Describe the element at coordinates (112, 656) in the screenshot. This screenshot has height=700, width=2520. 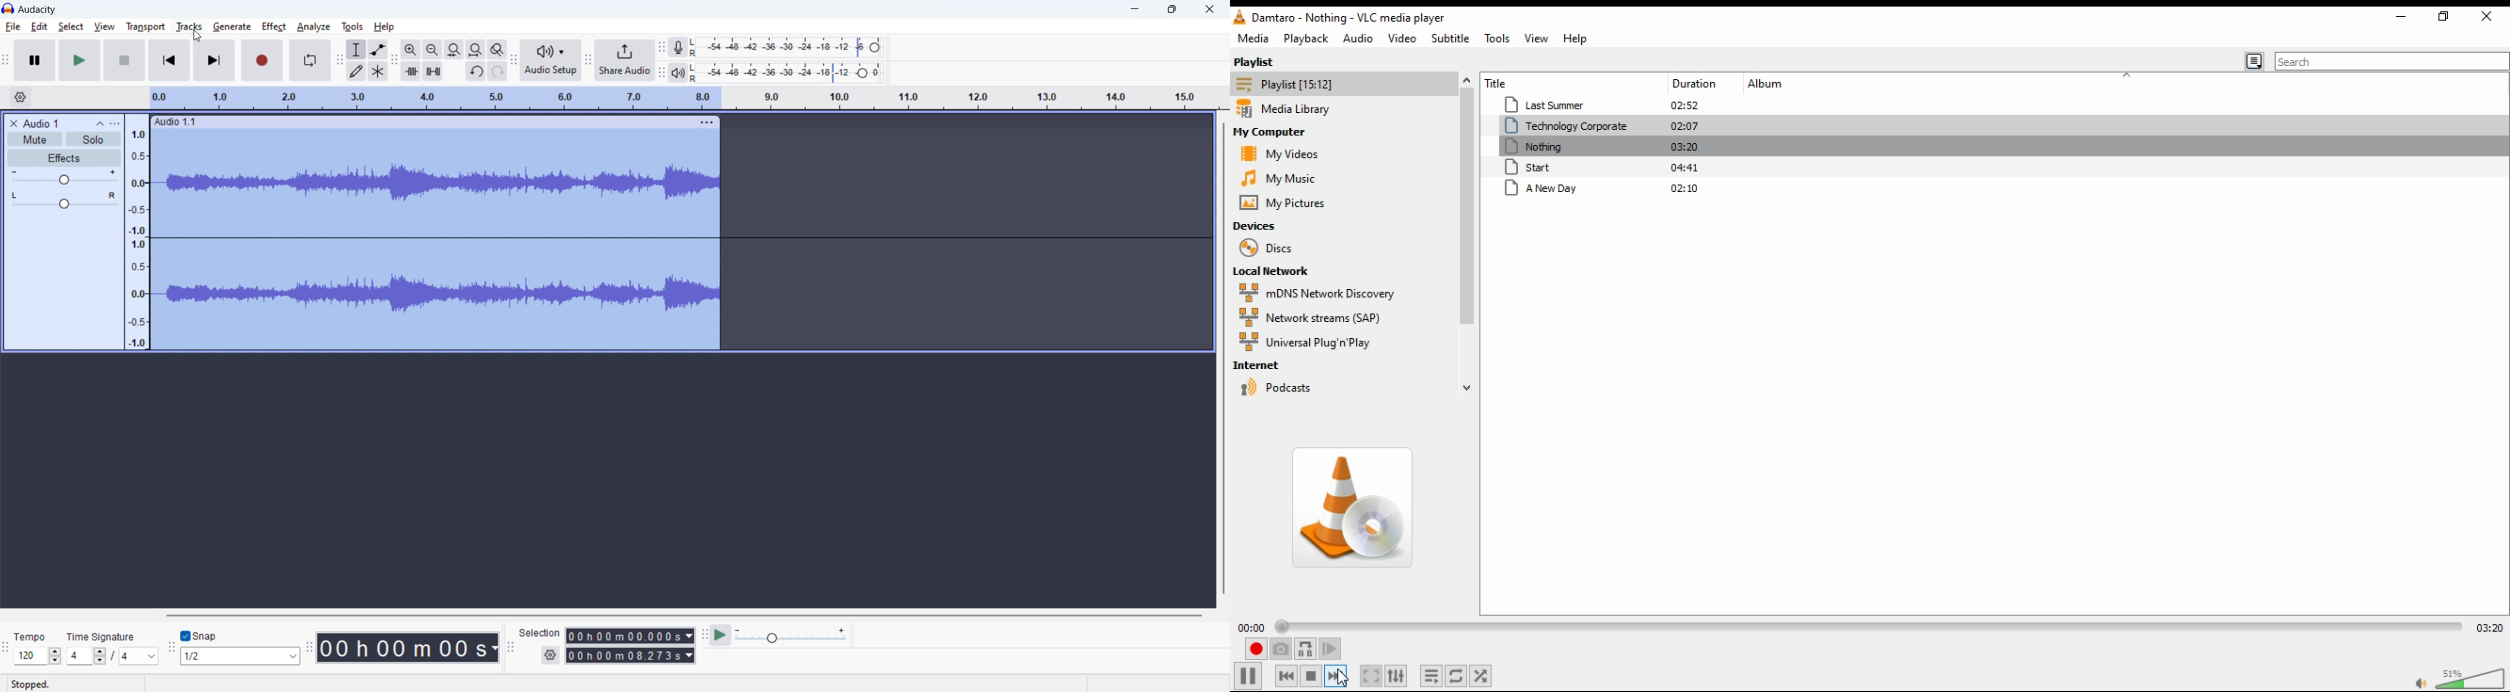
I see `time signature` at that location.